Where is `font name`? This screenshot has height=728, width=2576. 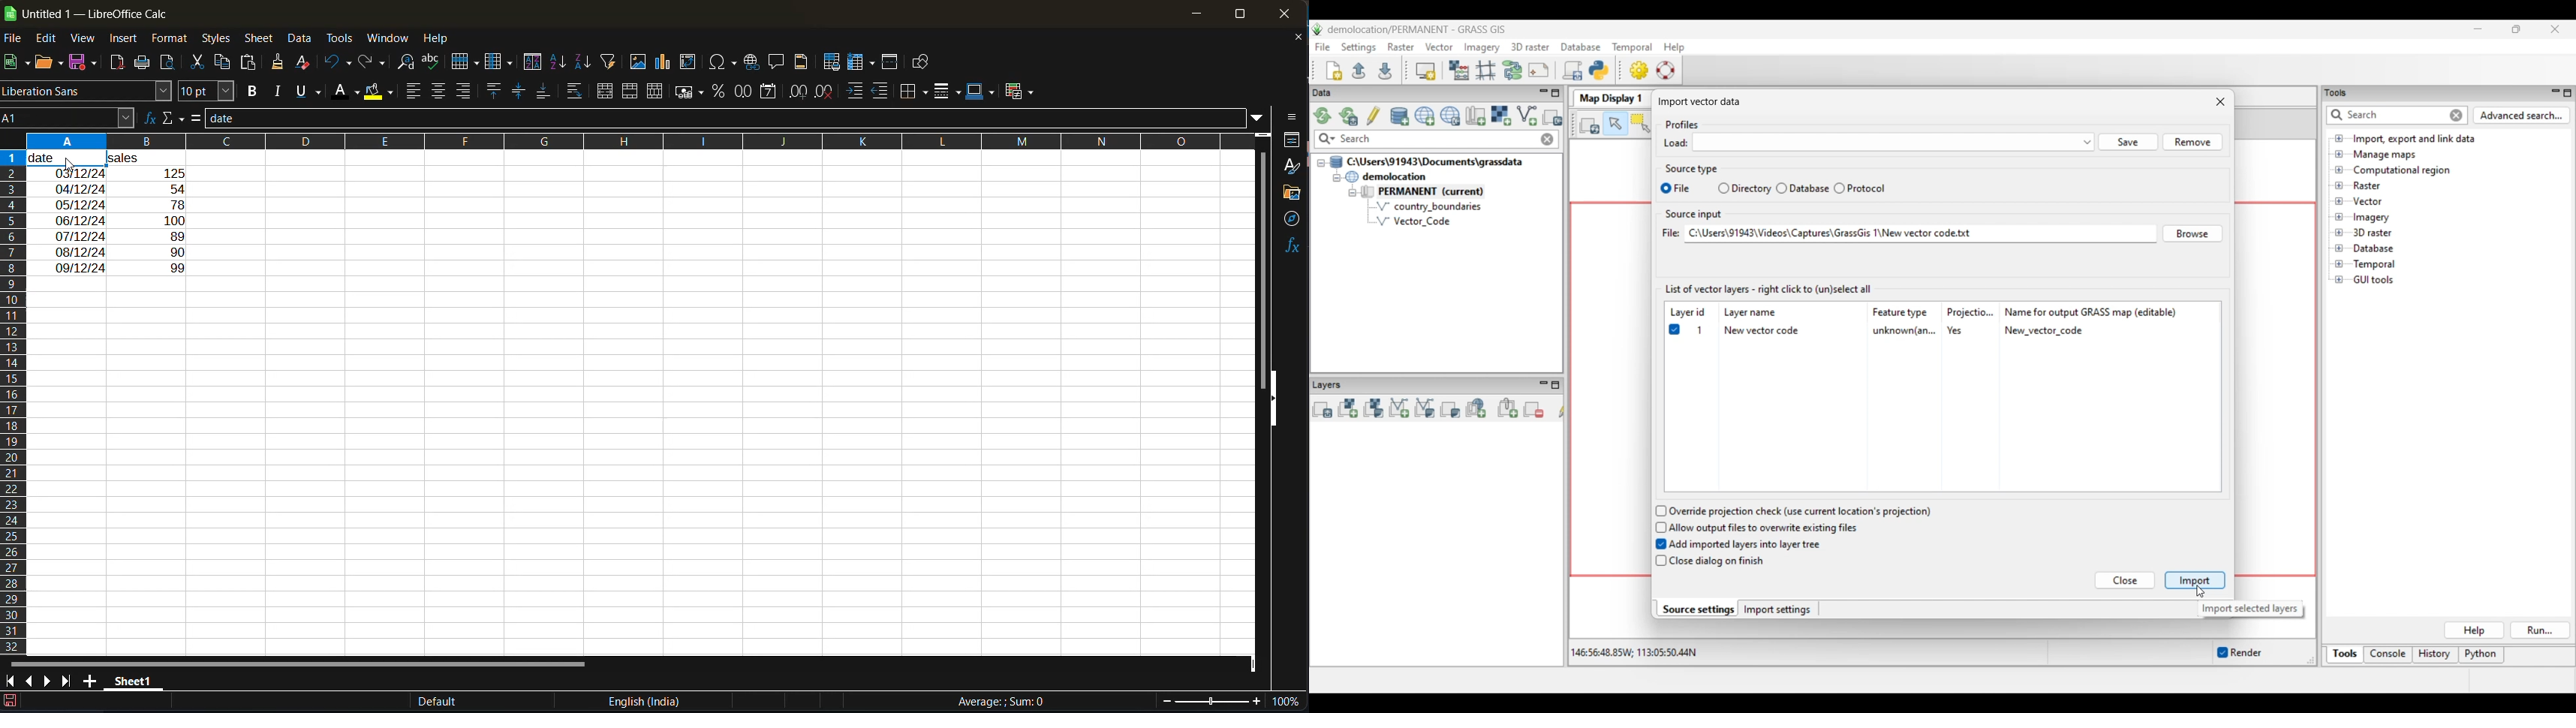 font name is located at coordinates (89, 90).